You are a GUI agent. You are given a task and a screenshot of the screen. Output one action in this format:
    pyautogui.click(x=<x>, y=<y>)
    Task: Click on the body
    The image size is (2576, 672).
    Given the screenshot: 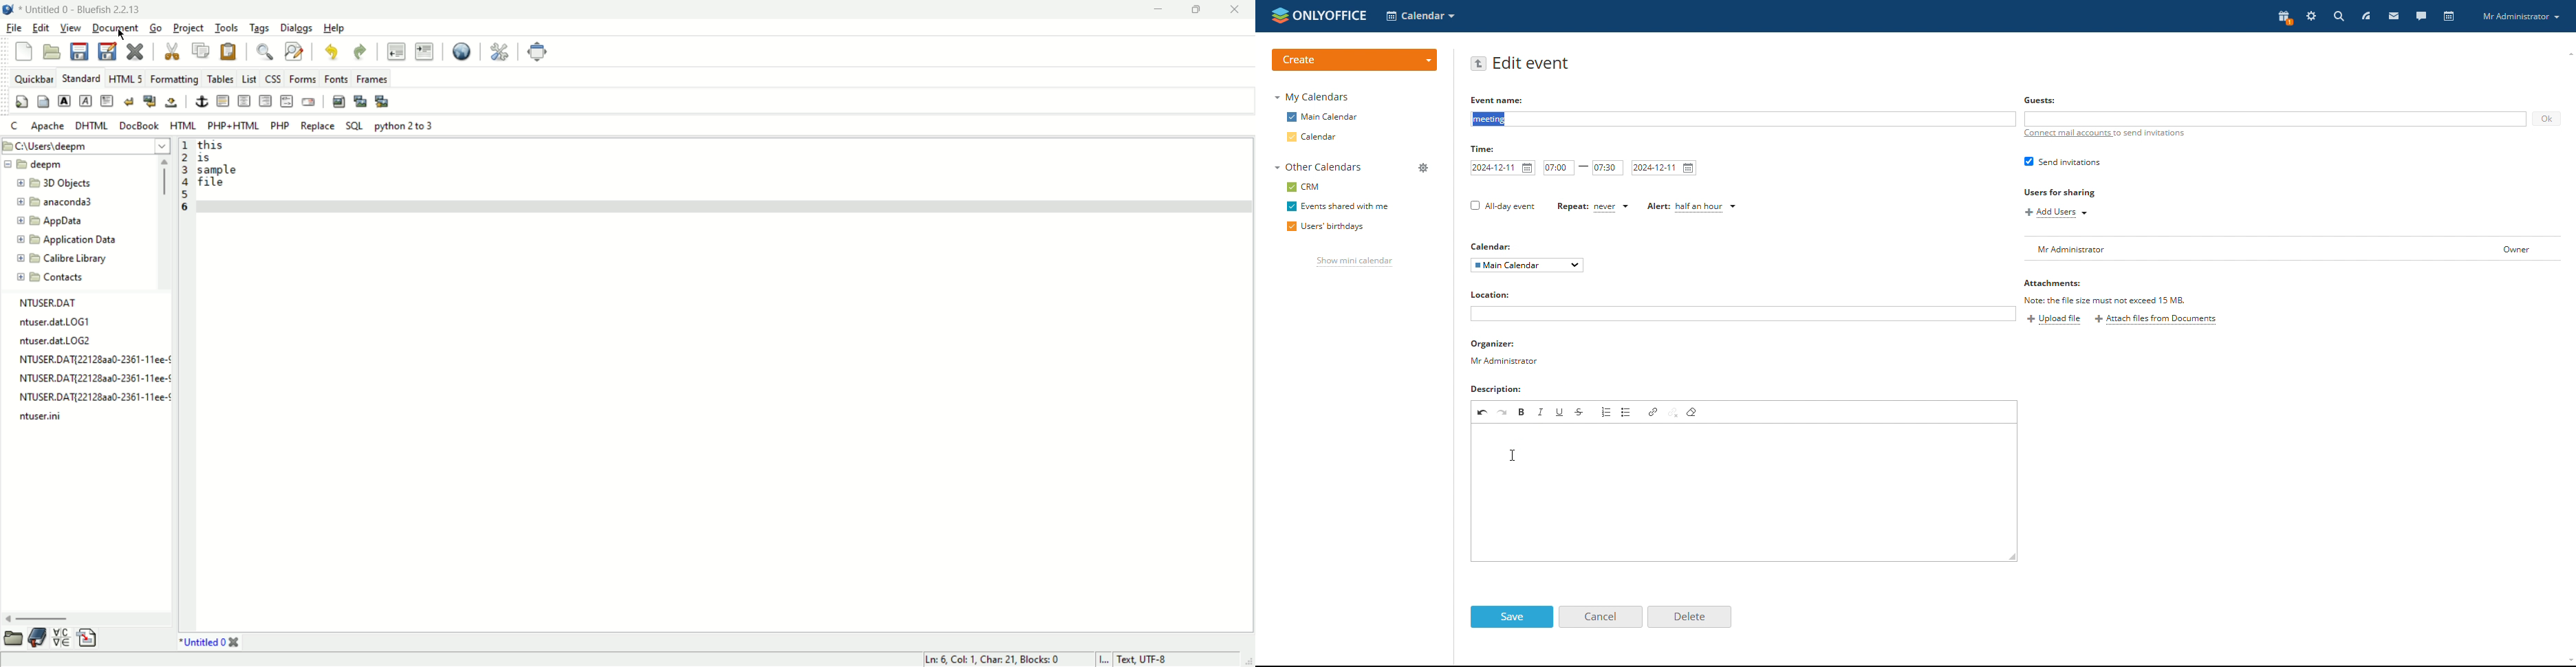 What is the action you would take?
    pyautogui.click(x=42, y=102)
    